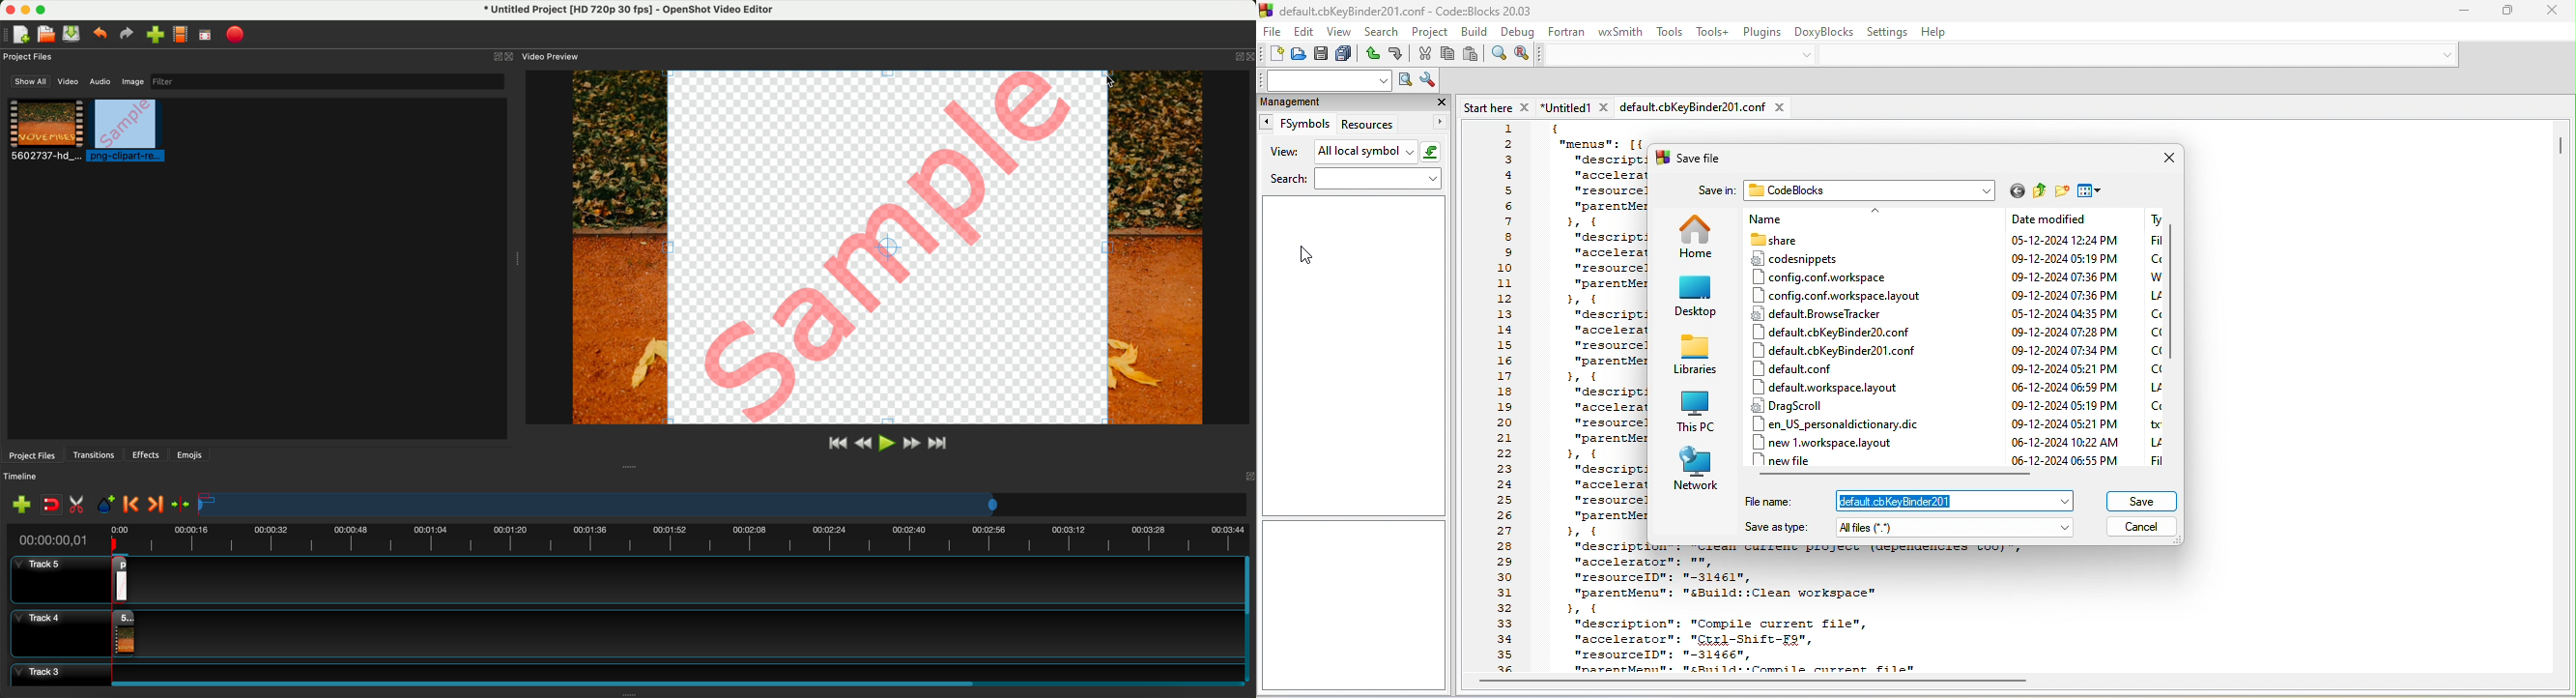 This screenshot has height=700, width=2576. I want to click on default workspace layout, so click(1823, 387).